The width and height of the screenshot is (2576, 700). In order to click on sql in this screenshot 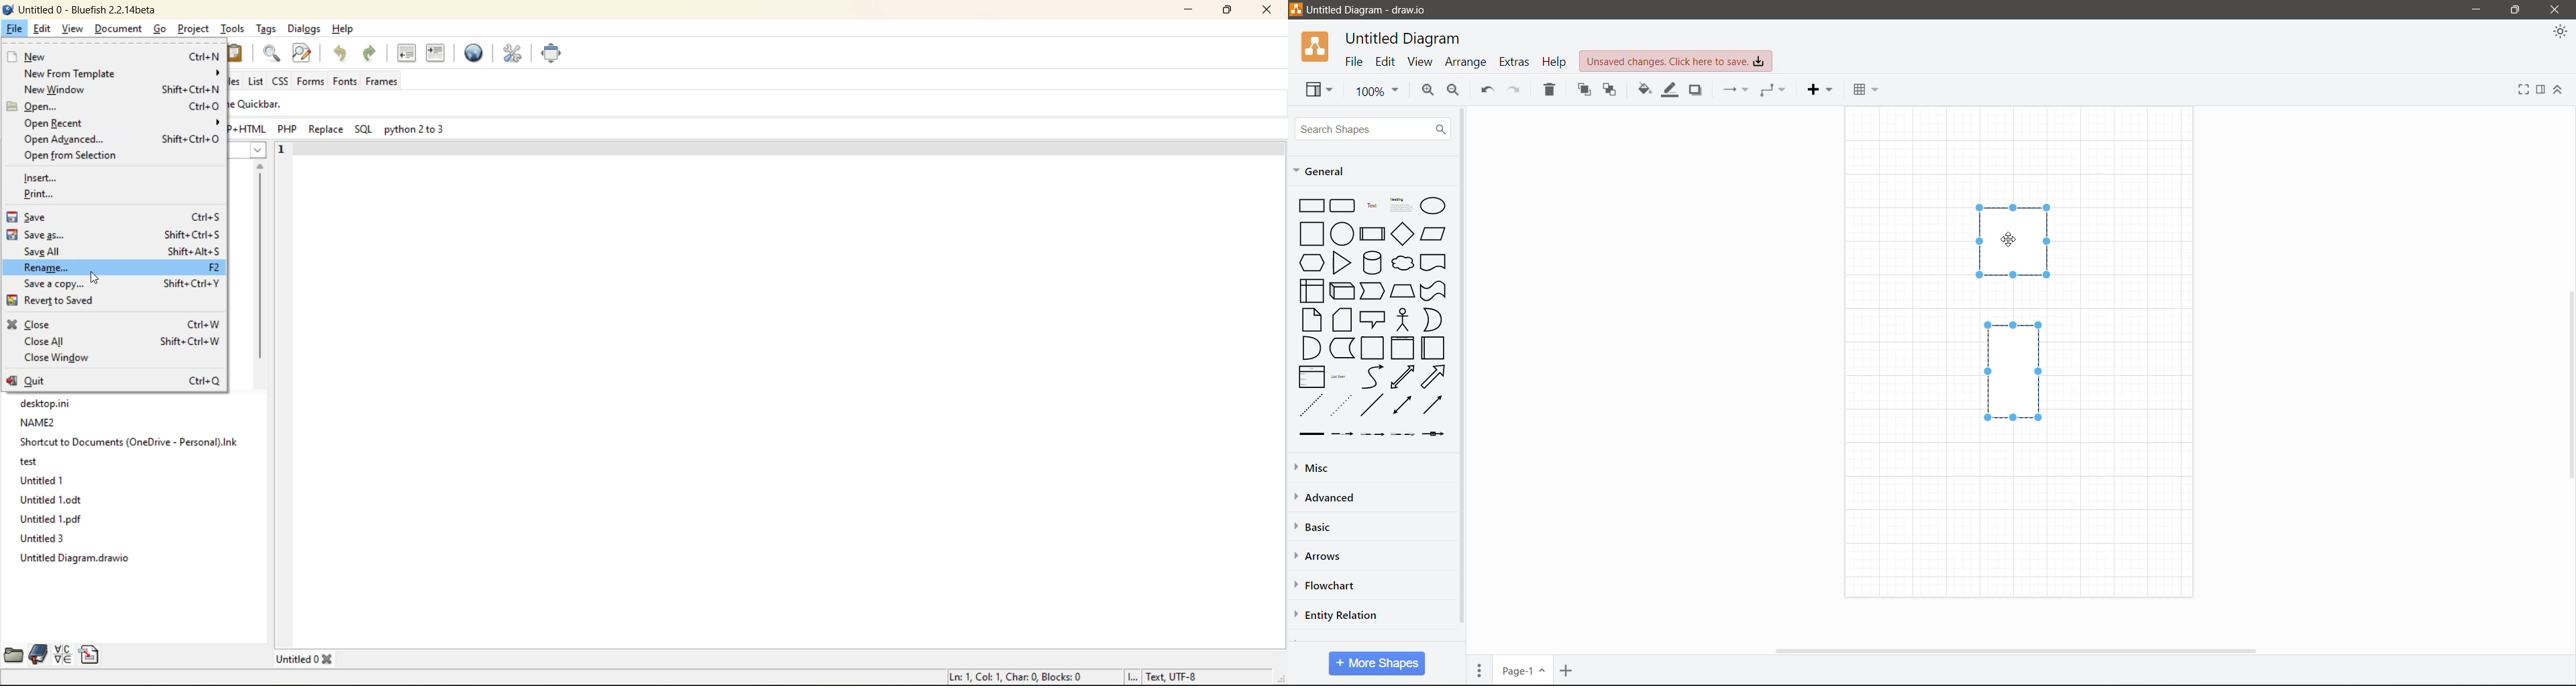, I will do `click(366, 130)`.